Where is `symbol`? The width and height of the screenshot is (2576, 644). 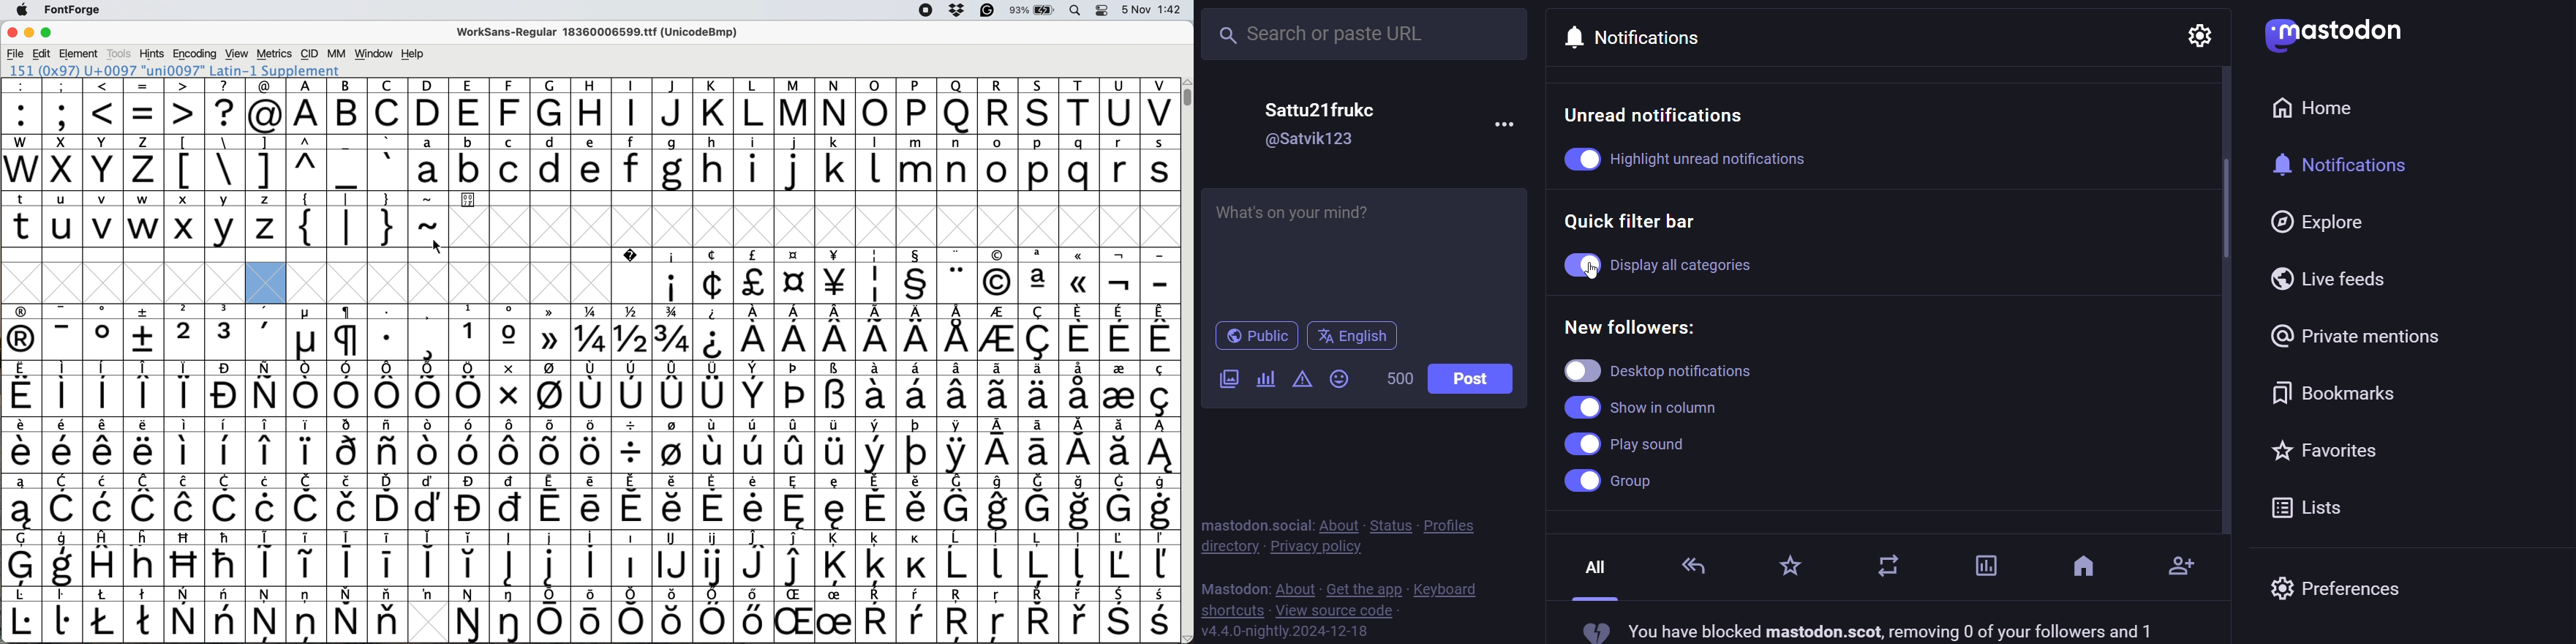 symbol is located at coordinates (510, 502).